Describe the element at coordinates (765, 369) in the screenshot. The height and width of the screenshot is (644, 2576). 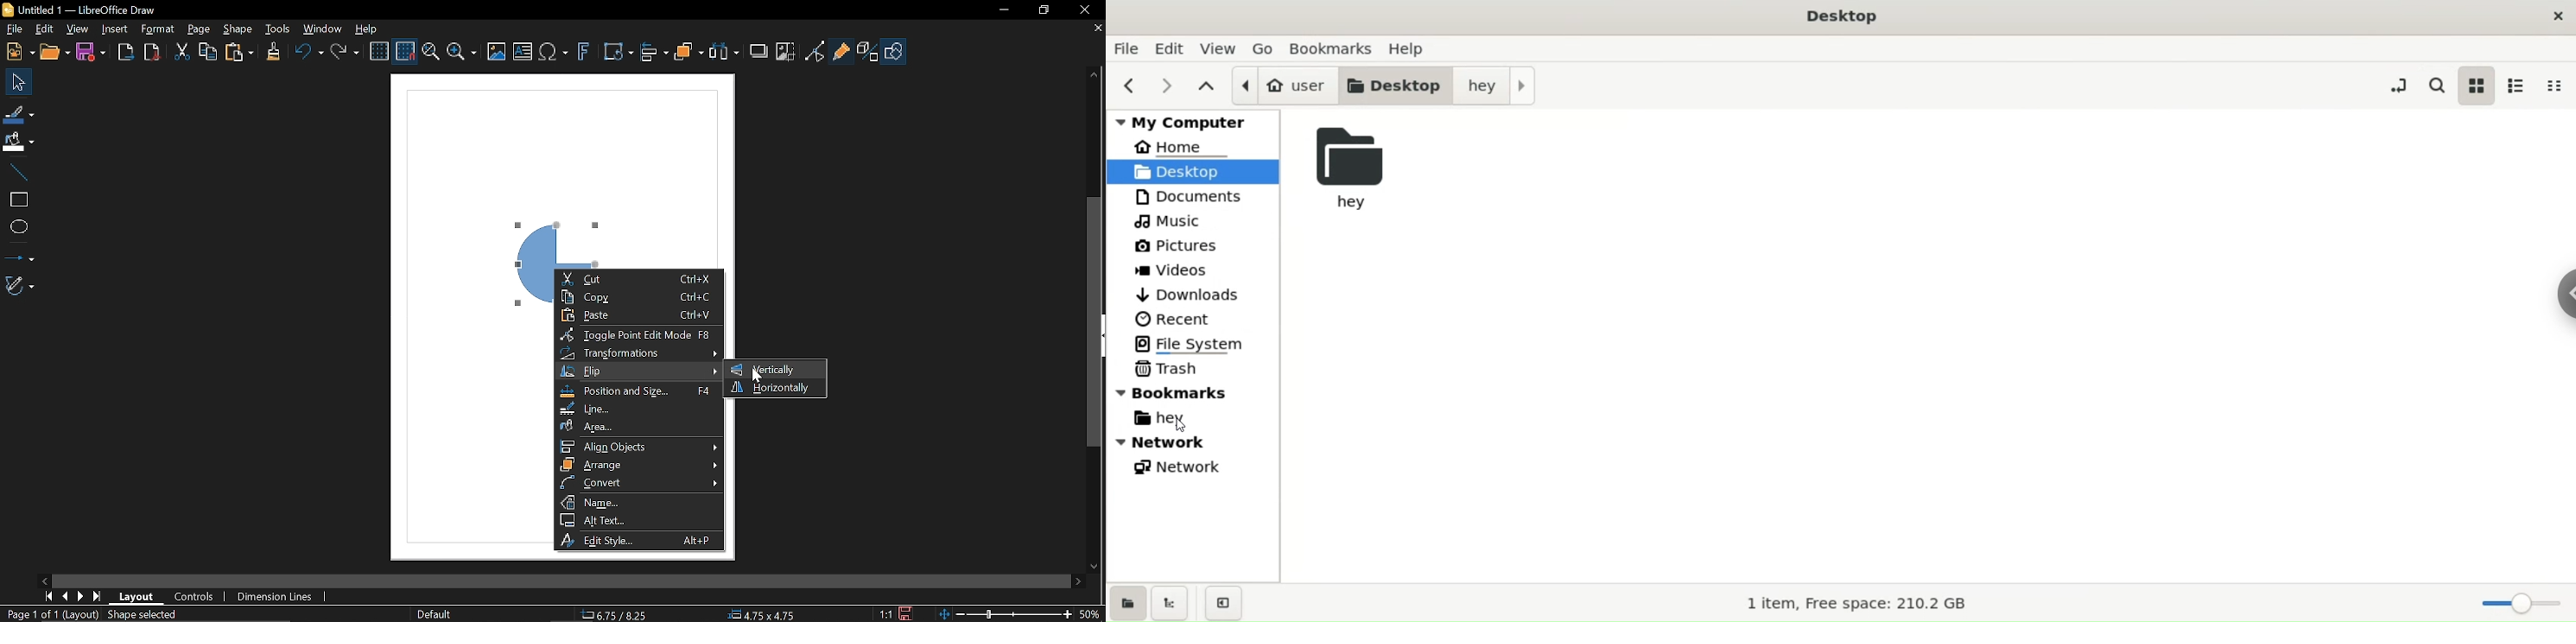
I see `Vertically` at that location.